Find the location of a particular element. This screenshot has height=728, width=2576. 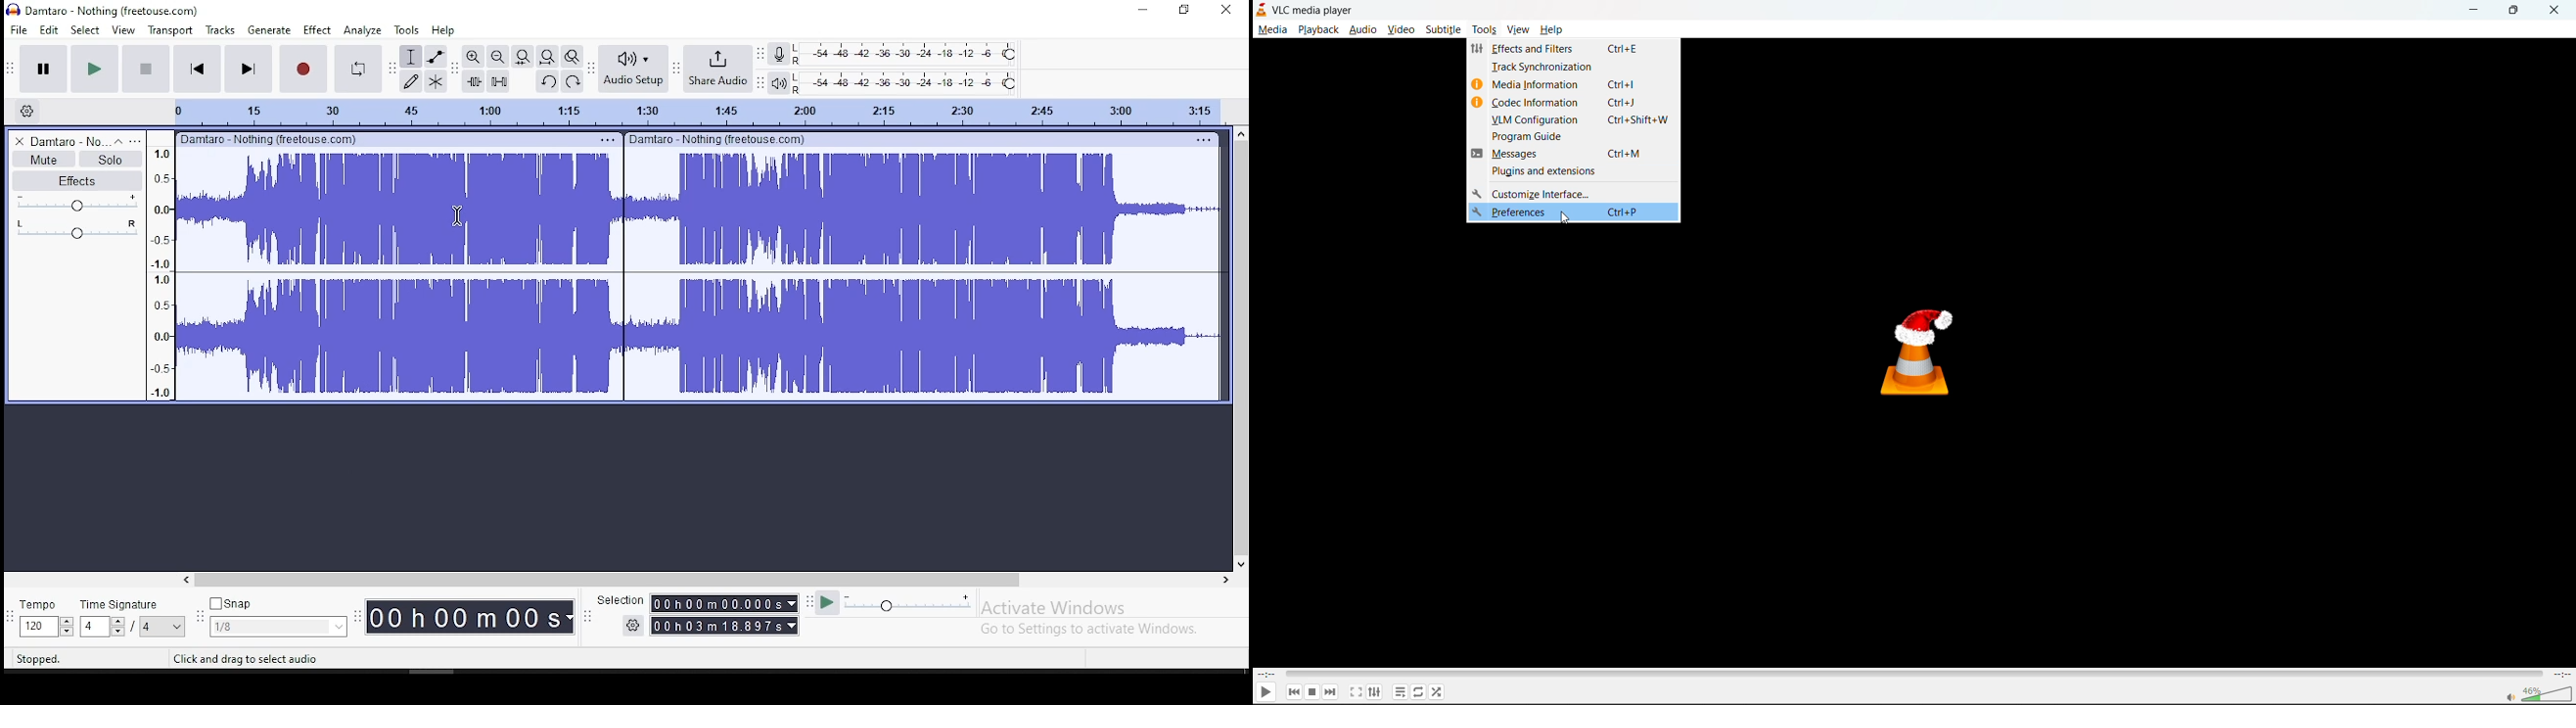

stopped is located at coordinates (39, 659).